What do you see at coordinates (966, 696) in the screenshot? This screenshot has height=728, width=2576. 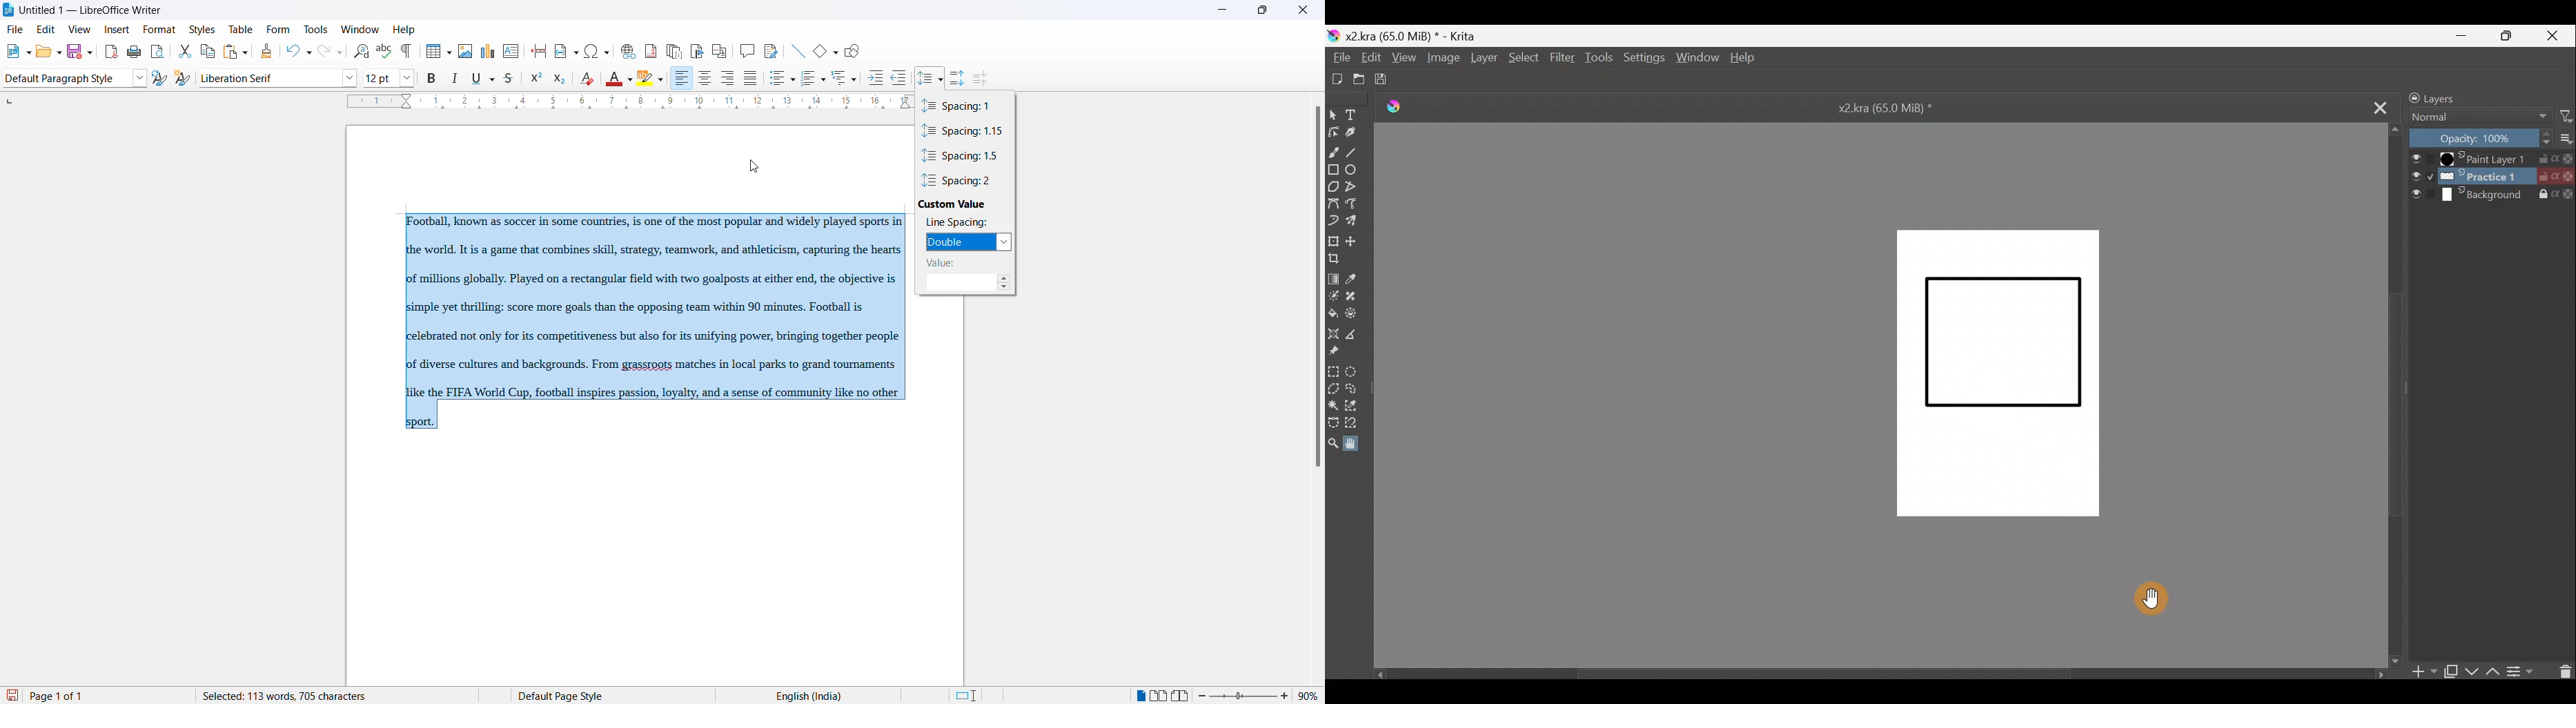 I see `standard selection` at bounding box center [966, 696].